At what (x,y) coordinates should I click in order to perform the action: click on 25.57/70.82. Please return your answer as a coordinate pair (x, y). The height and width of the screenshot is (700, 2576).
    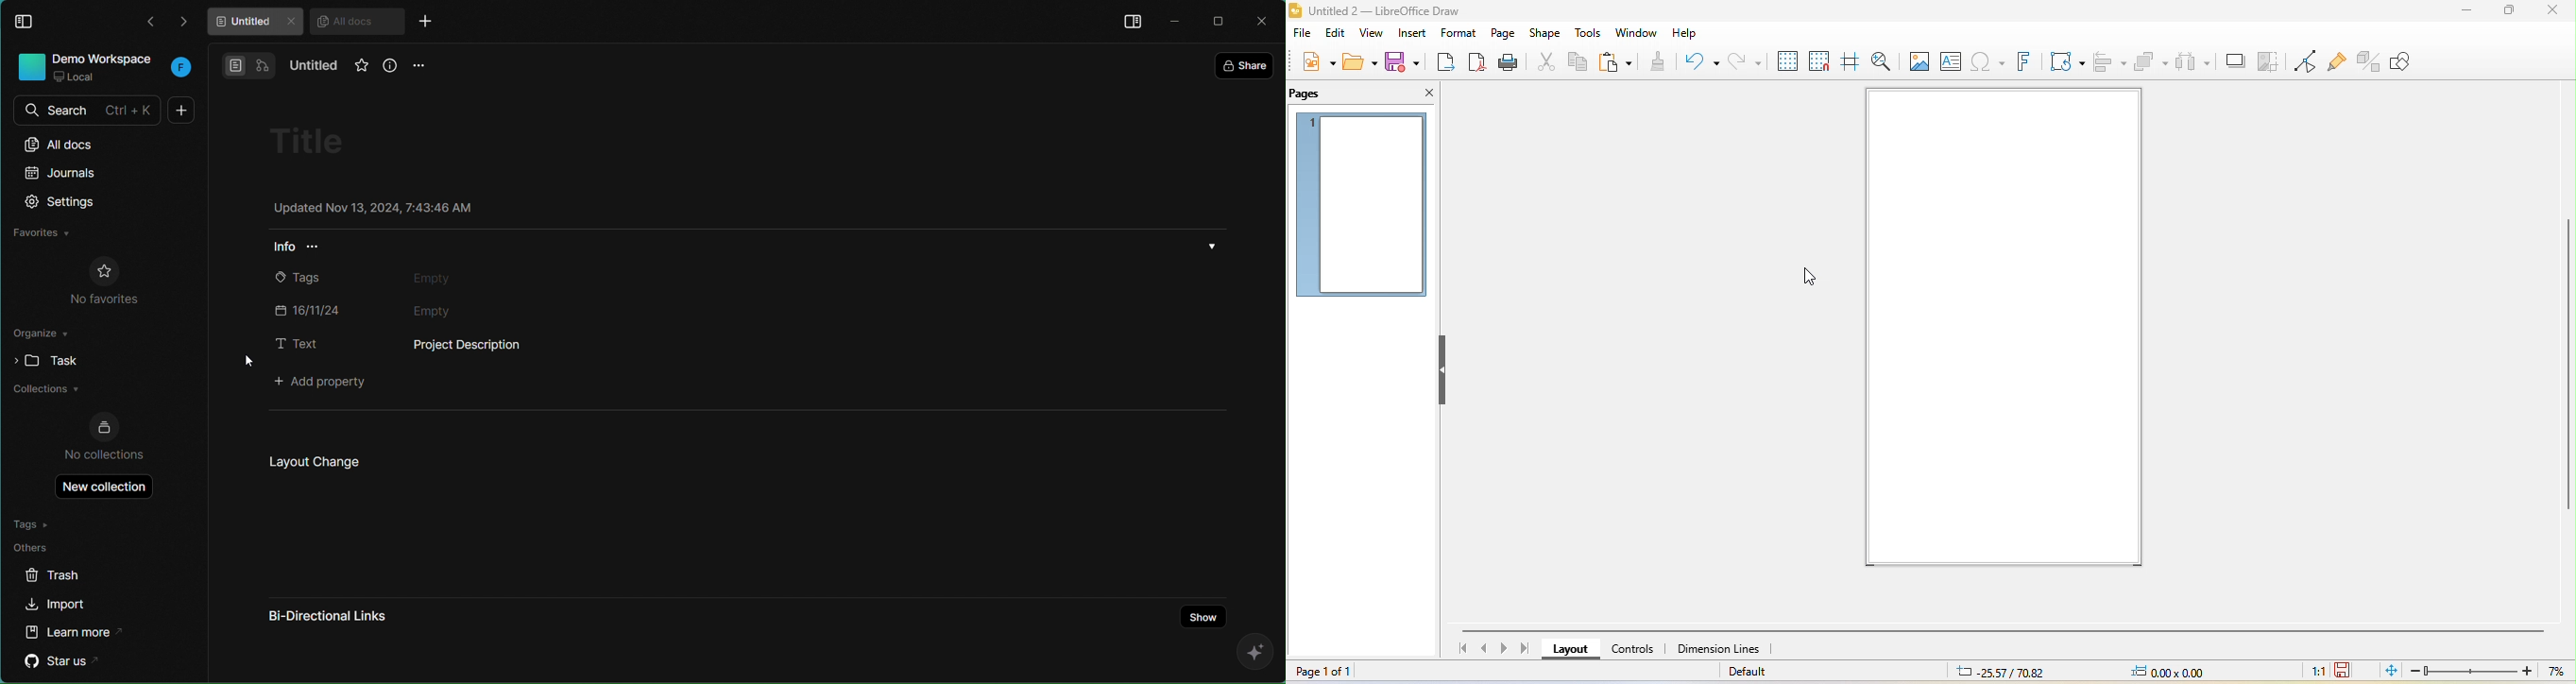
    Looking at the image, I should click on (2001, 672).